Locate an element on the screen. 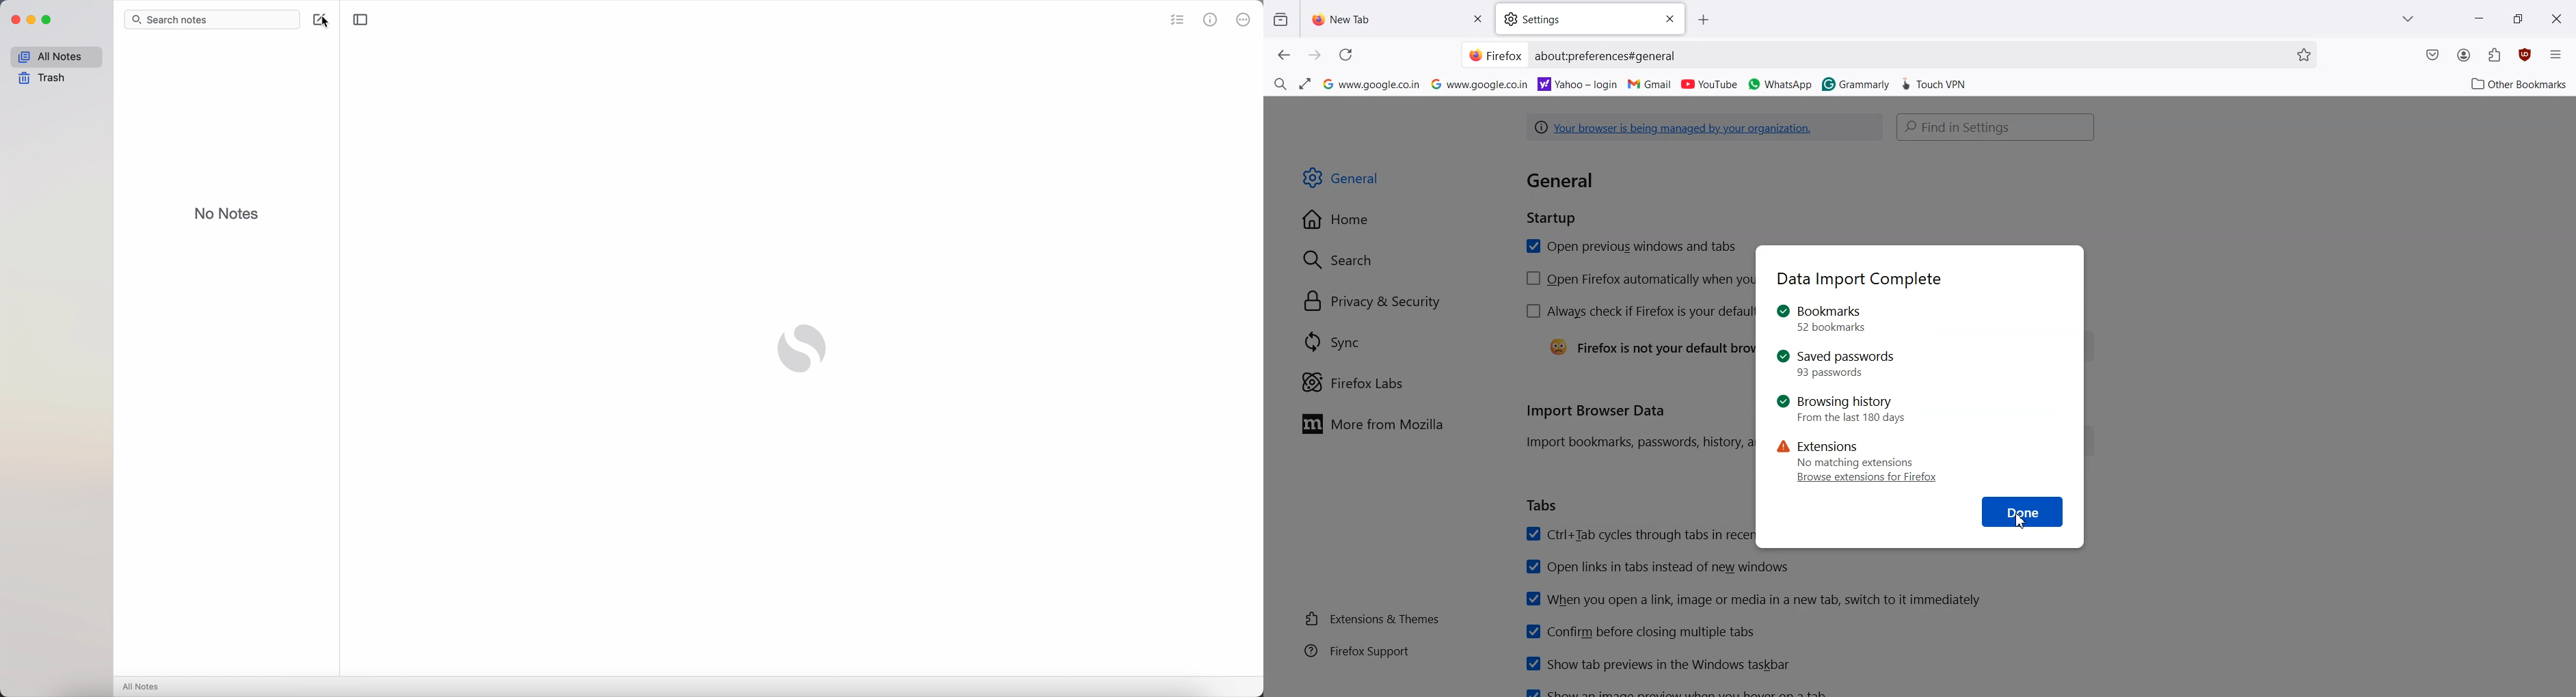  Account is located at coordinates (2464, 55).